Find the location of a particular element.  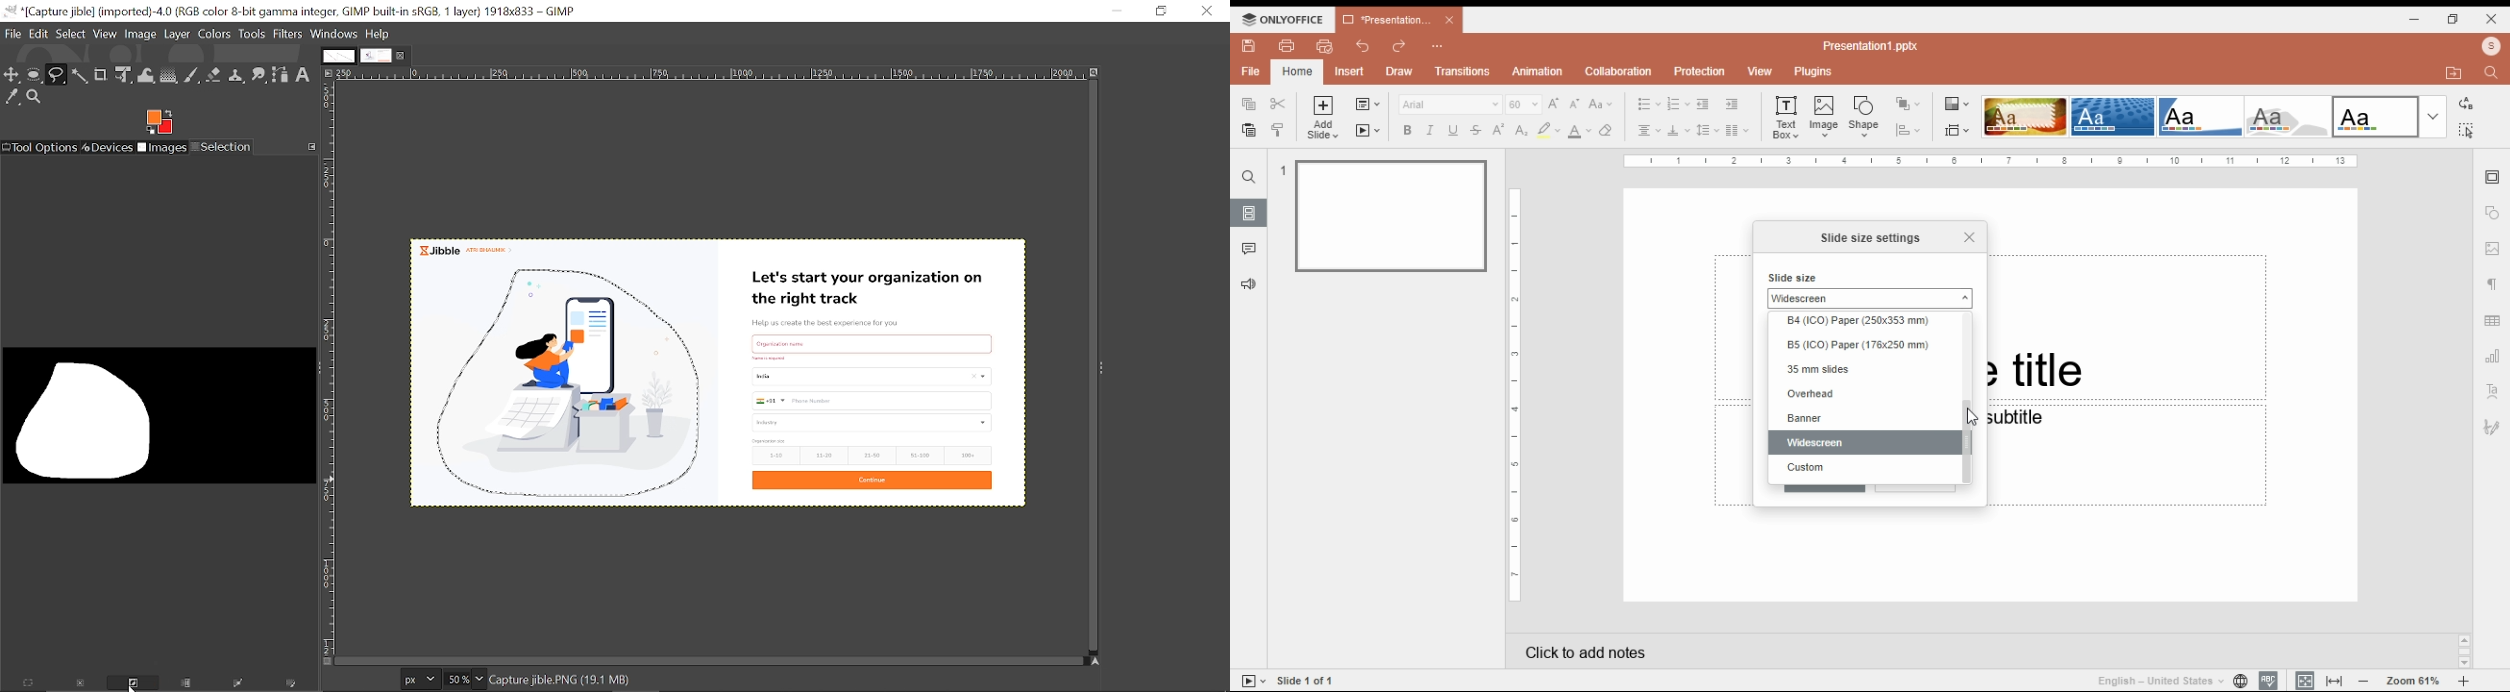

Overhead is located at coordinates (1863, 393).